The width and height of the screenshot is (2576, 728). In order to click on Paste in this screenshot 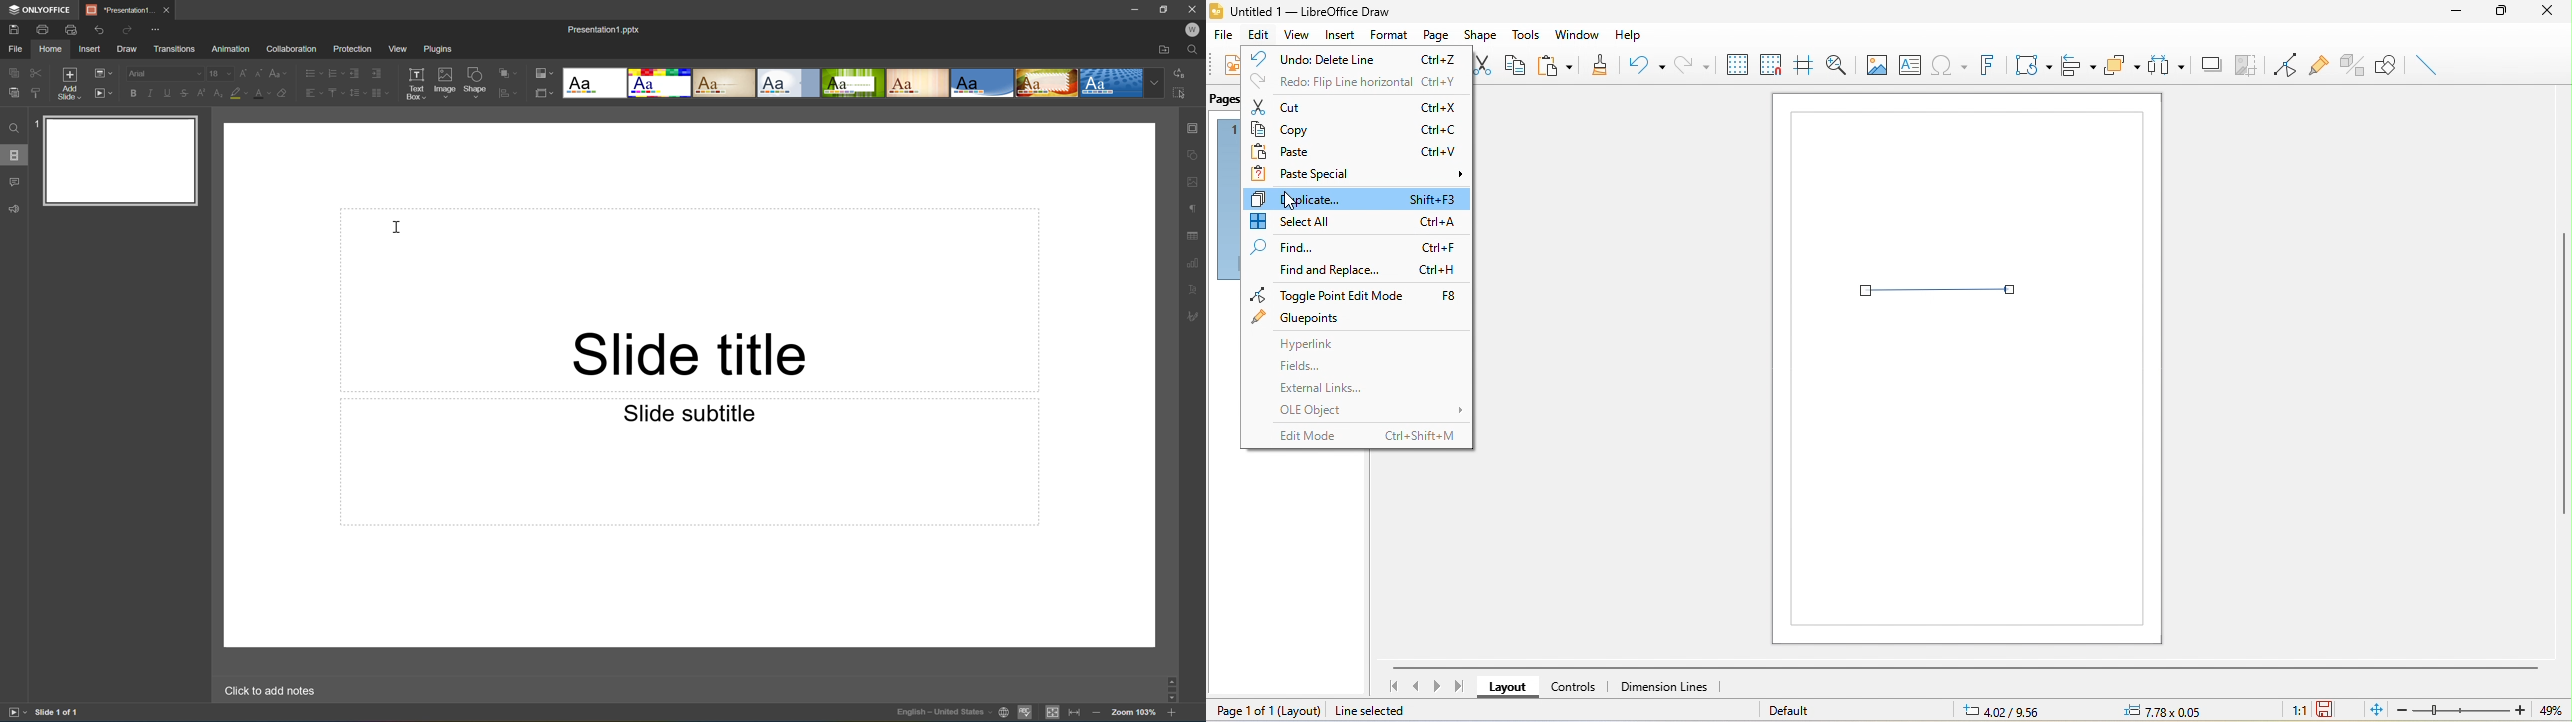, I will do `click(14, 92)`.